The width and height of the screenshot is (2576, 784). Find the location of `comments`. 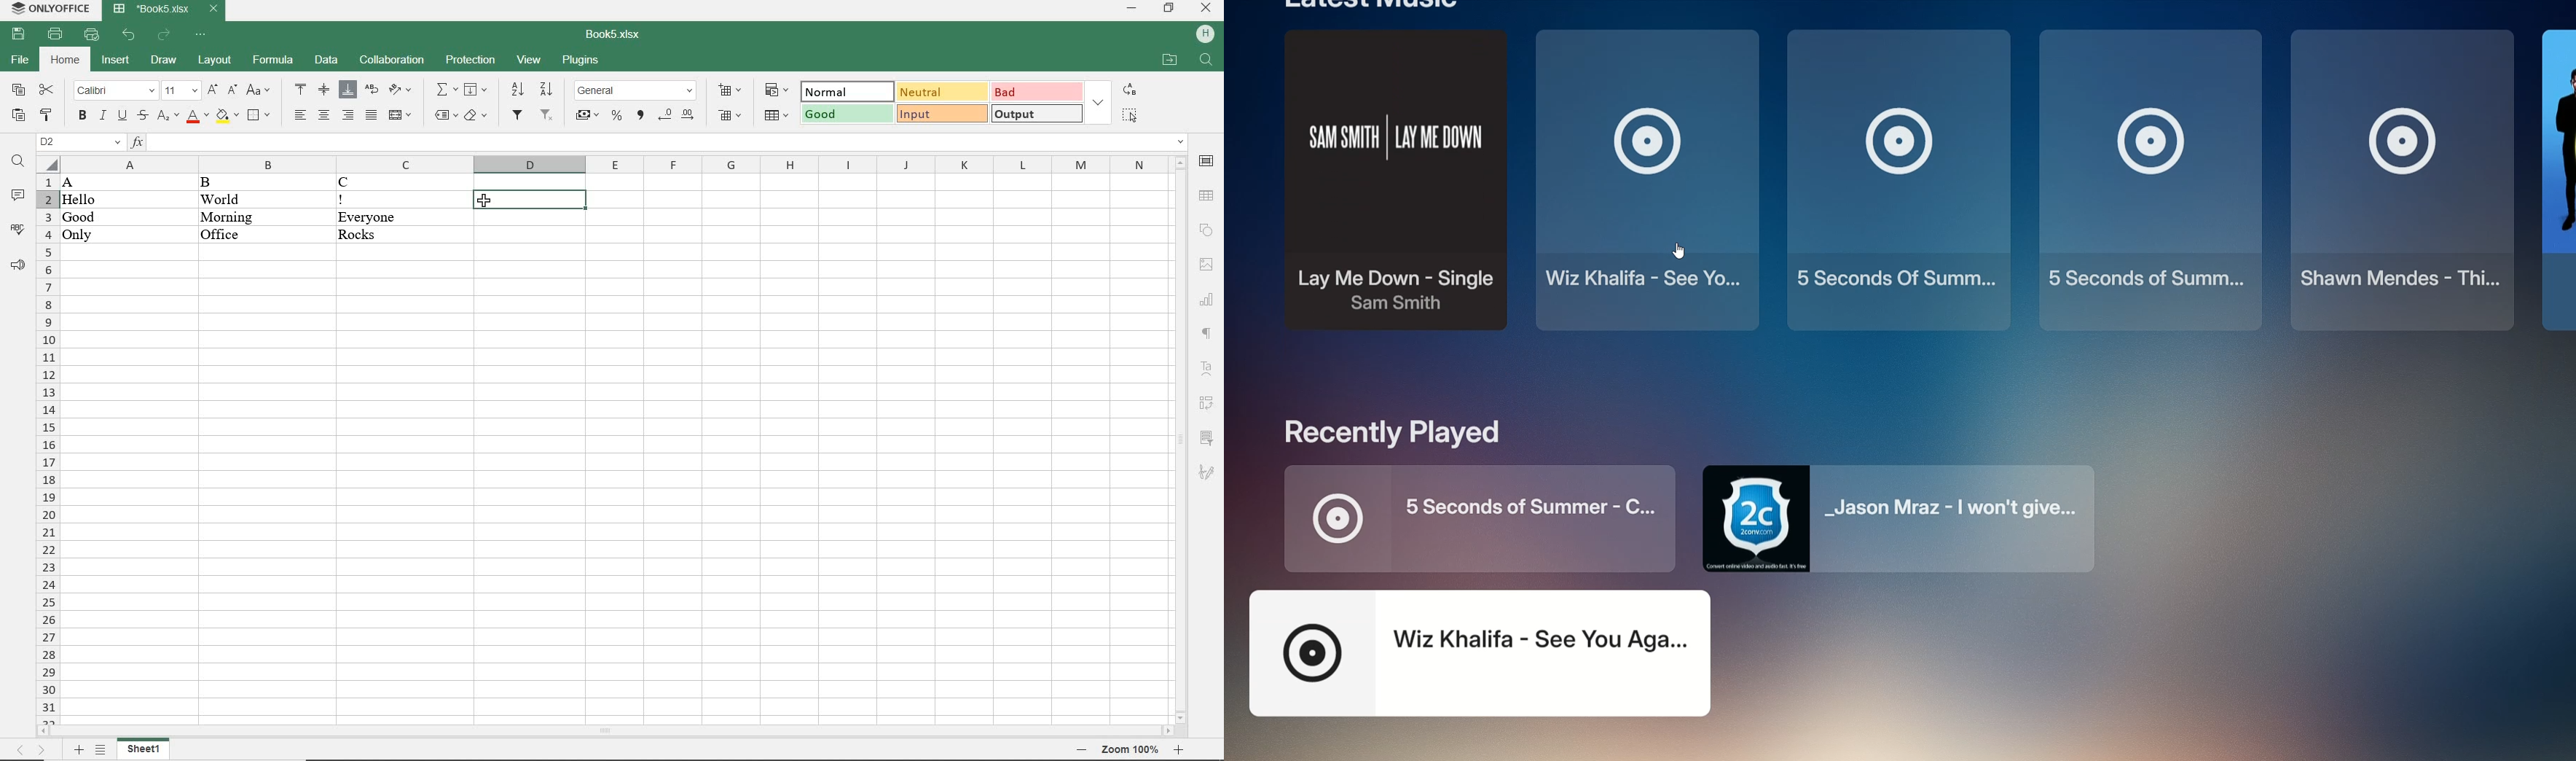

comments is located at coordinates (17, 196).